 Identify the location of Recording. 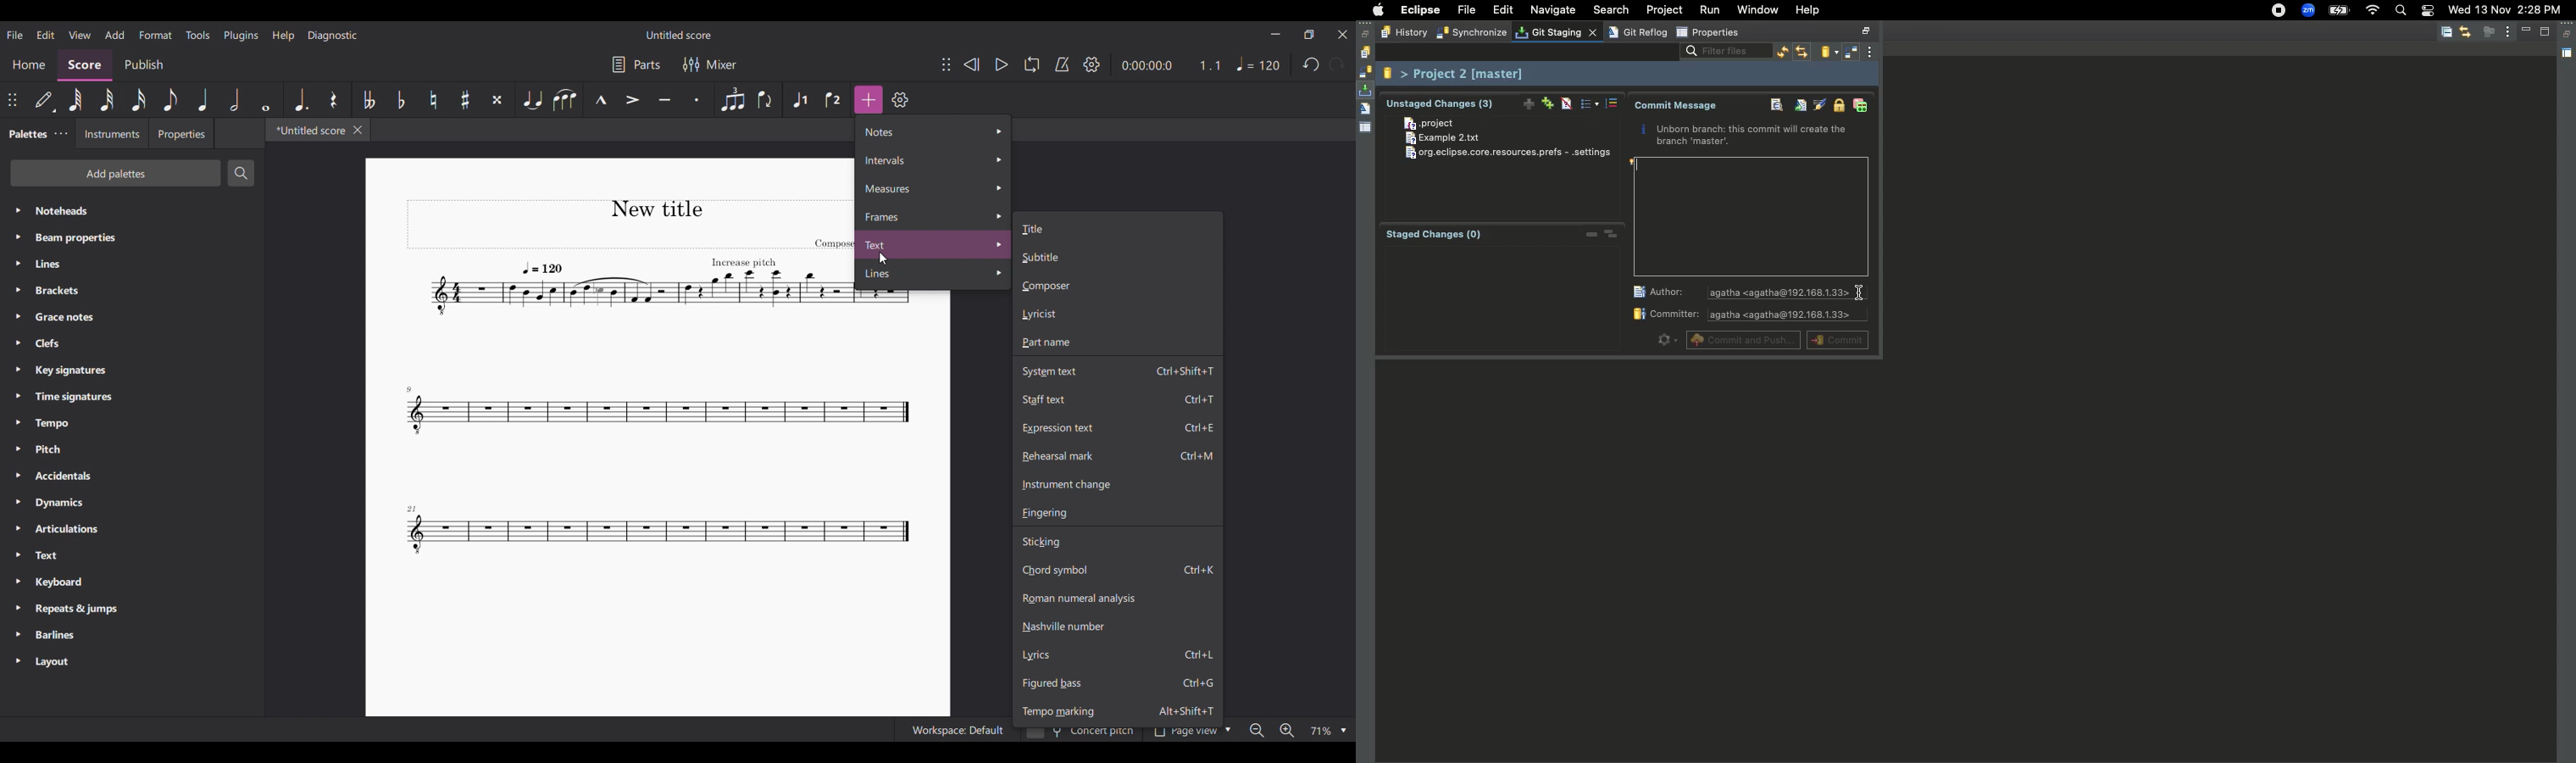
(2279, 10).